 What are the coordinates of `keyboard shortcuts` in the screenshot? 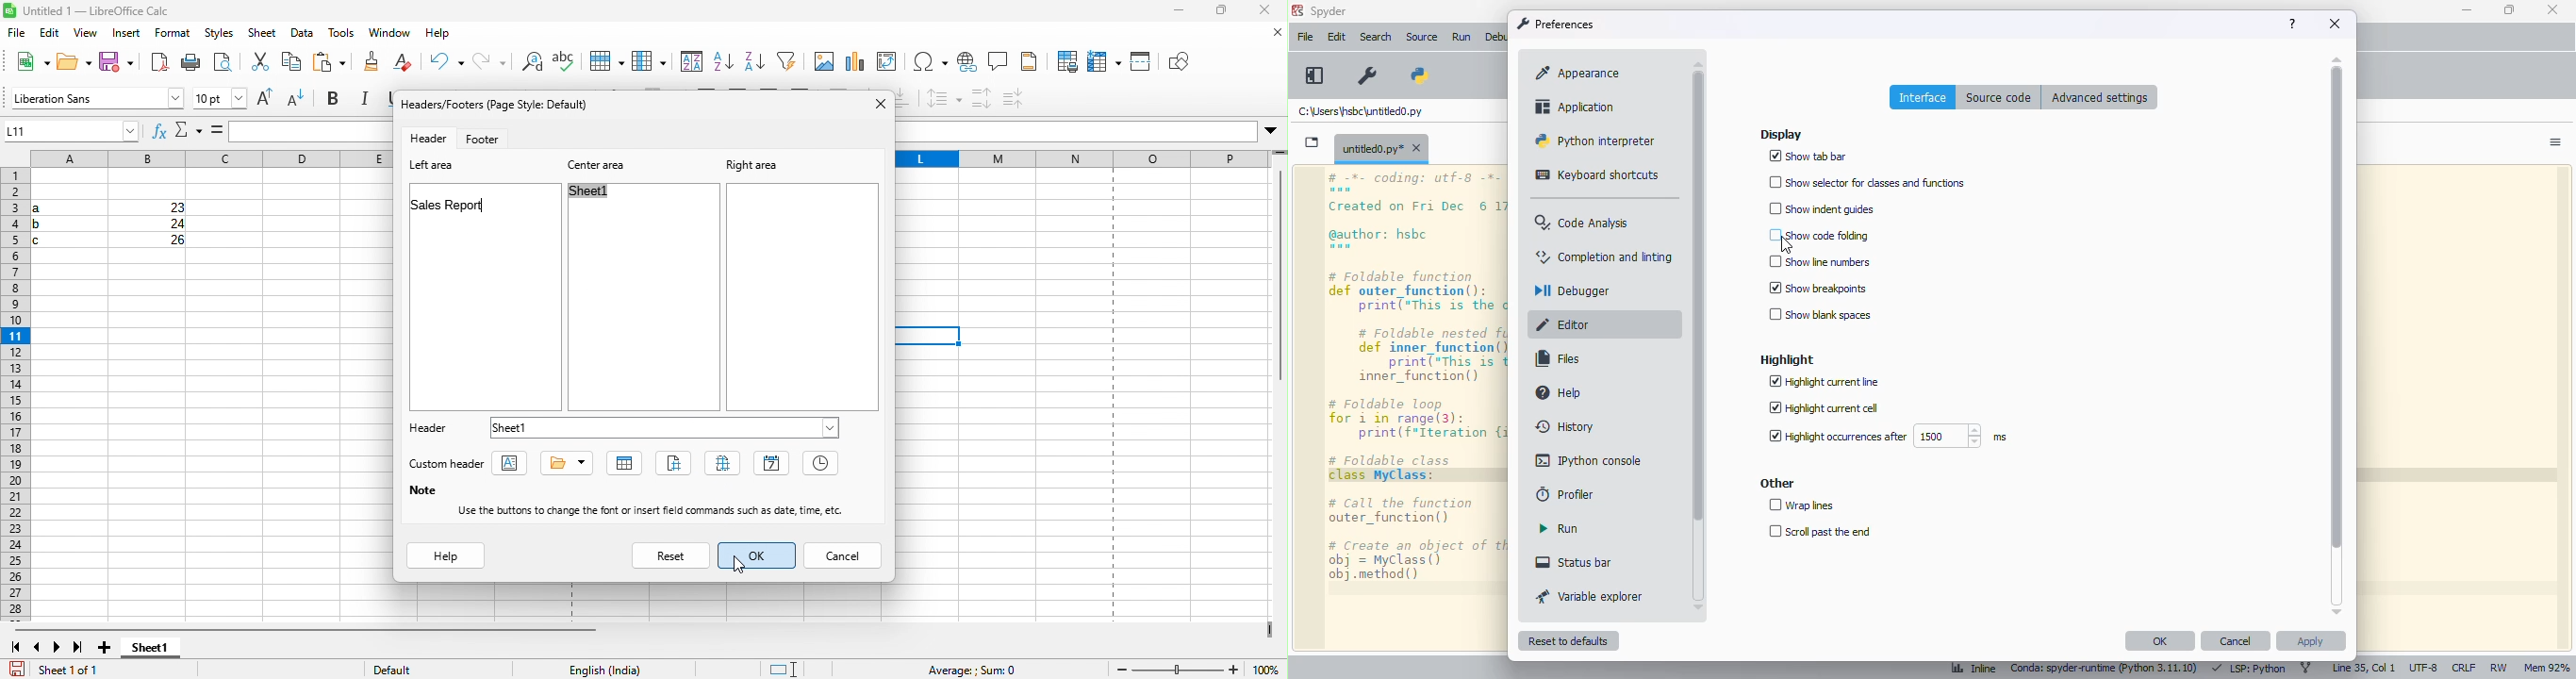 It's located at (1599, 174).